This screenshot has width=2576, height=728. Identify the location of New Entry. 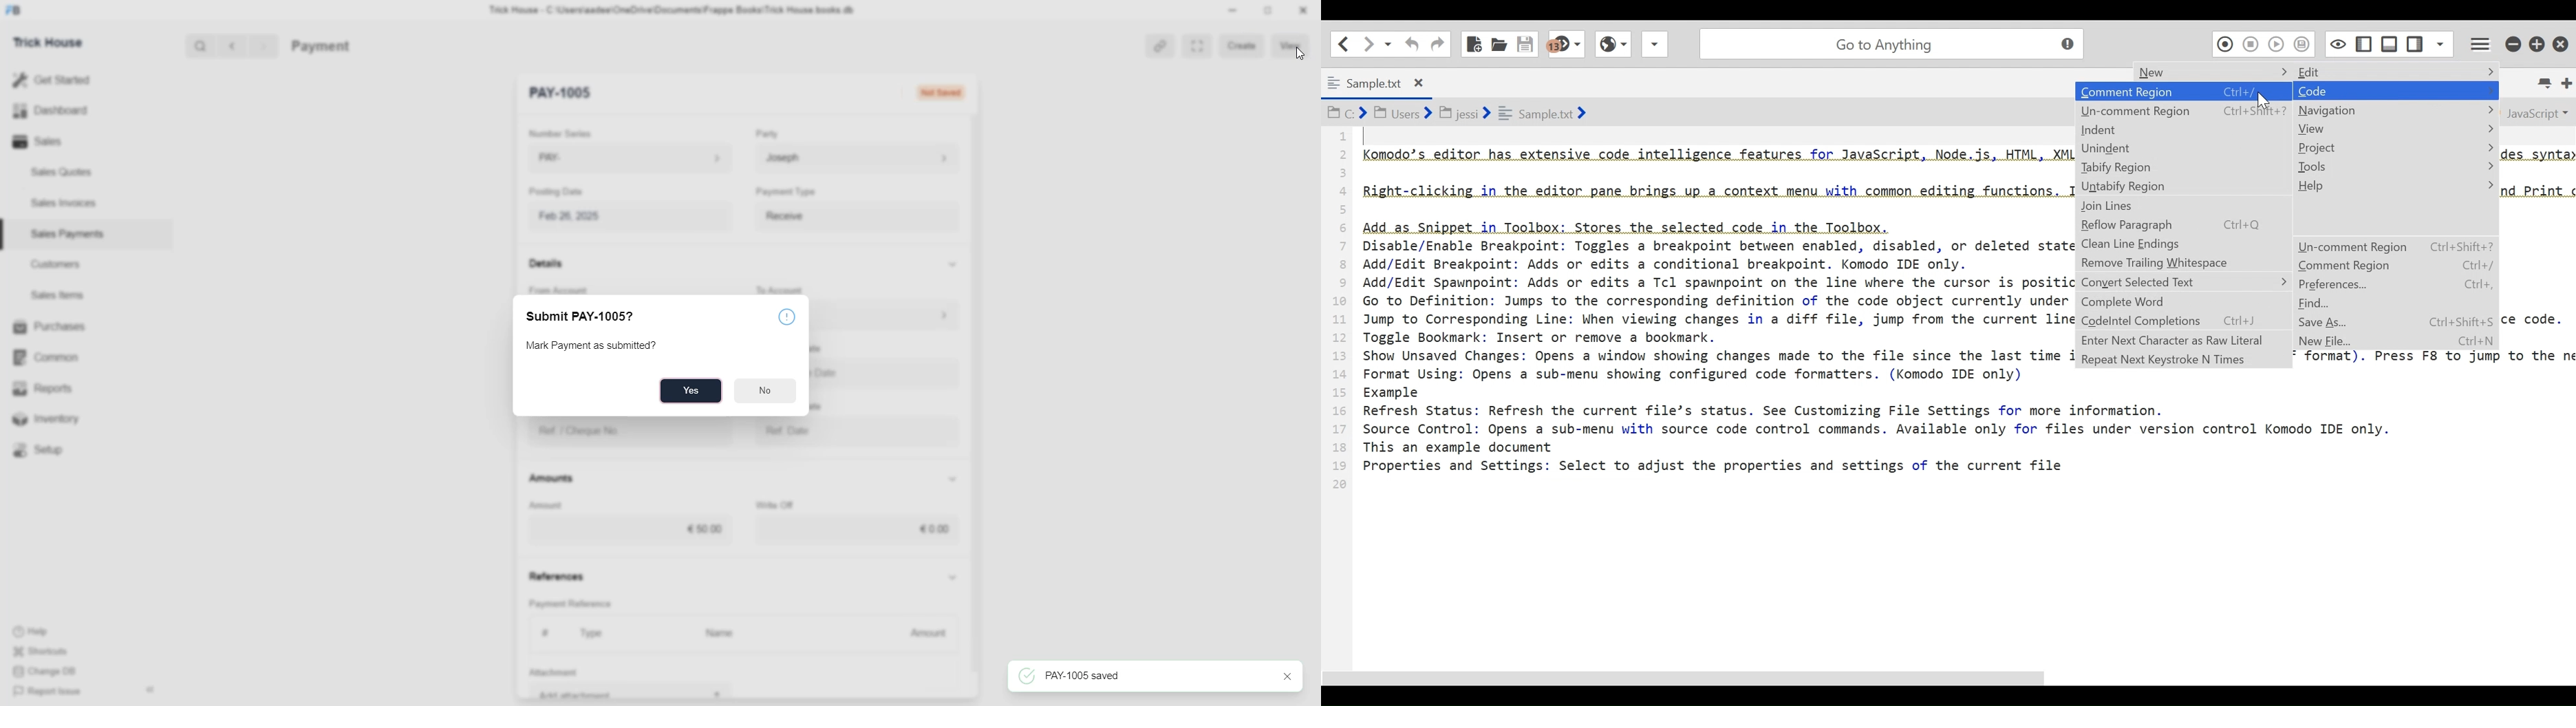
(564, 93).